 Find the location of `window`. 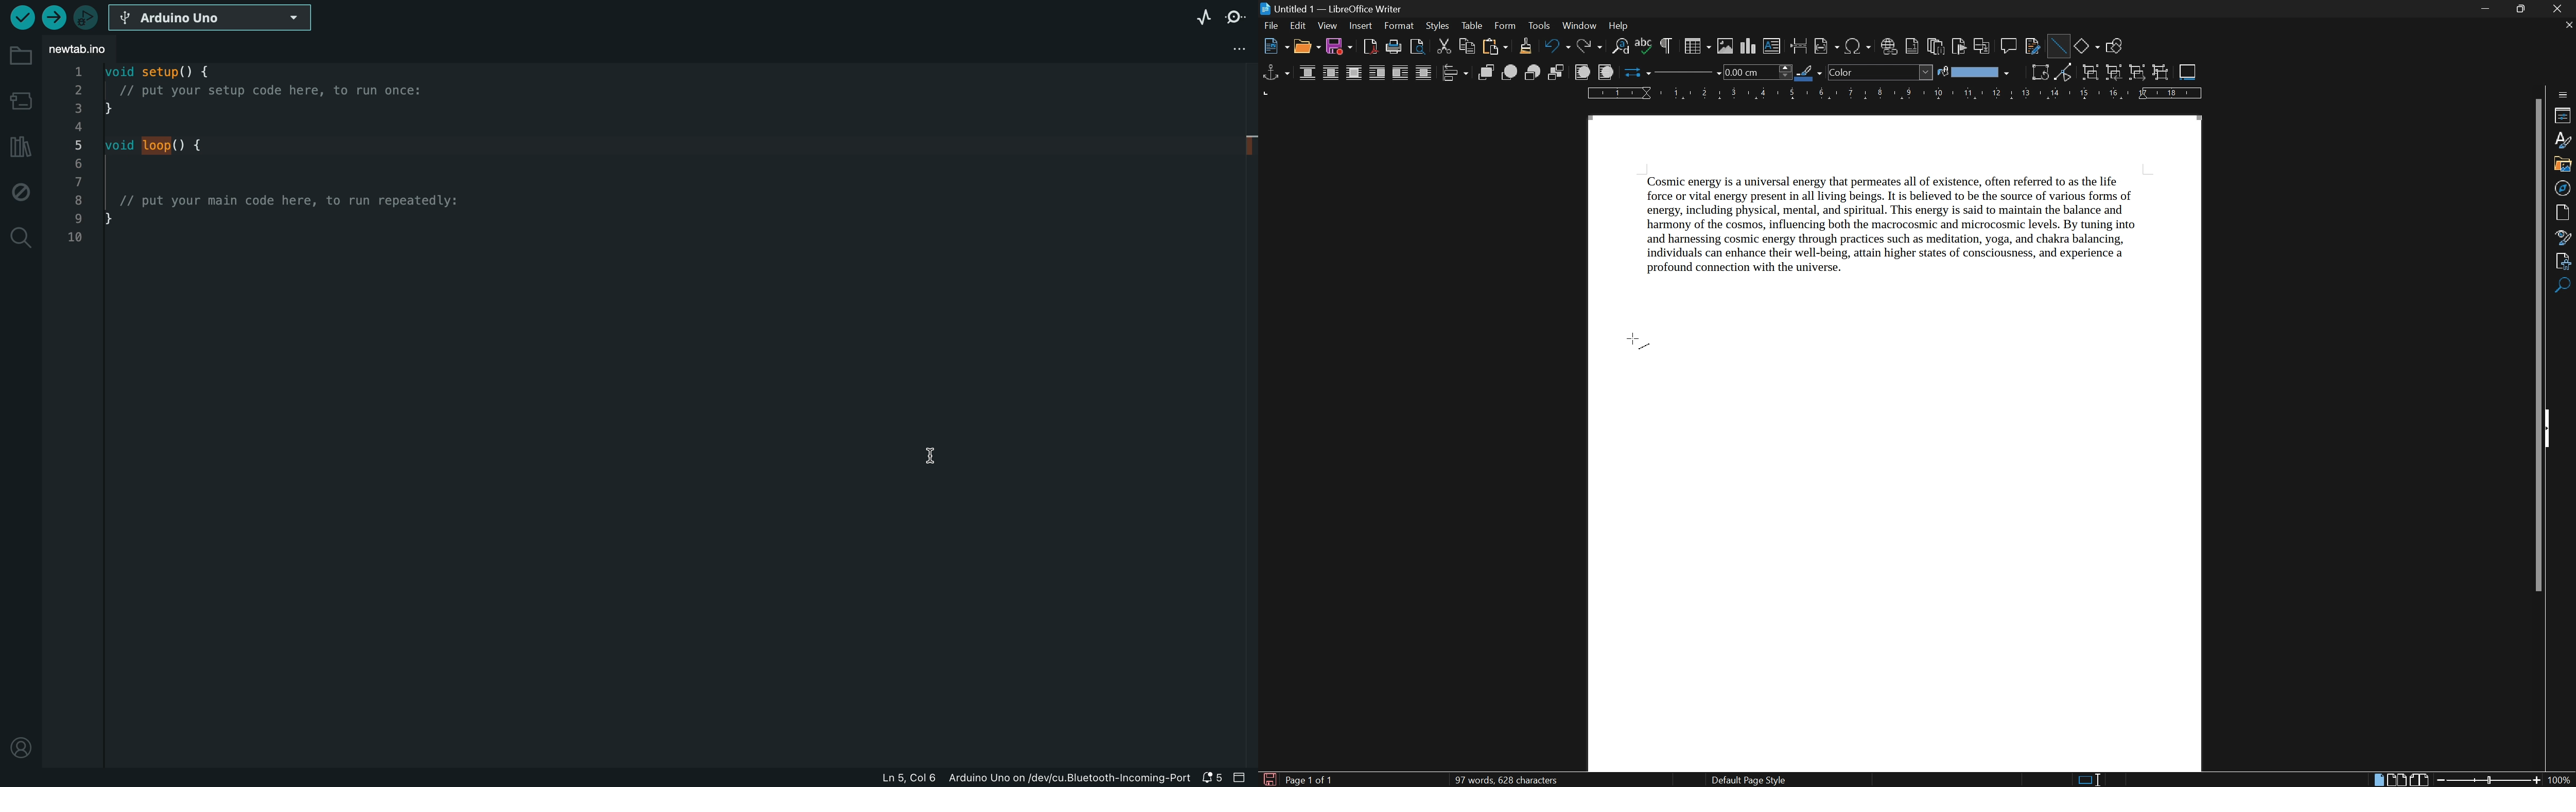

window is located at coordinates (1579, 25).